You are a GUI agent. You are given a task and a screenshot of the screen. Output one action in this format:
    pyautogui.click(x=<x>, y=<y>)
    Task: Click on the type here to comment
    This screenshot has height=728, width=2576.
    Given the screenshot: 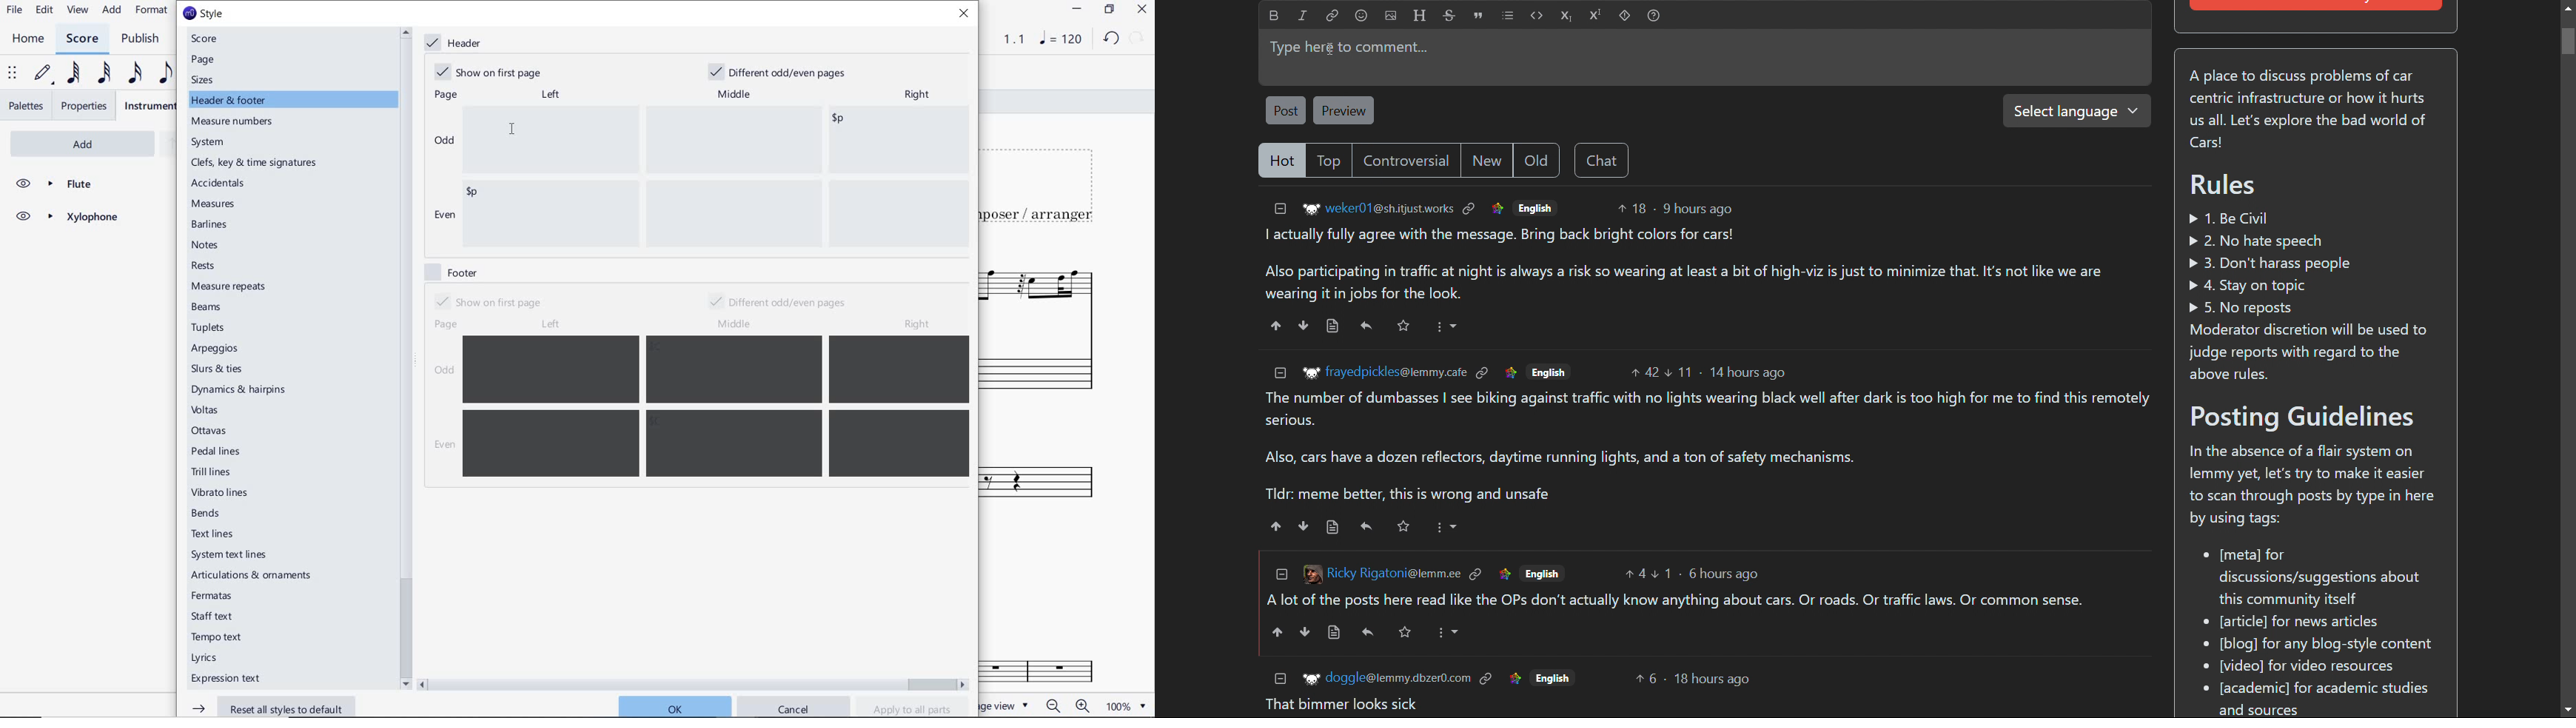 What is the action you would take?
    pyautogui.click(x=1705, y=57)
    